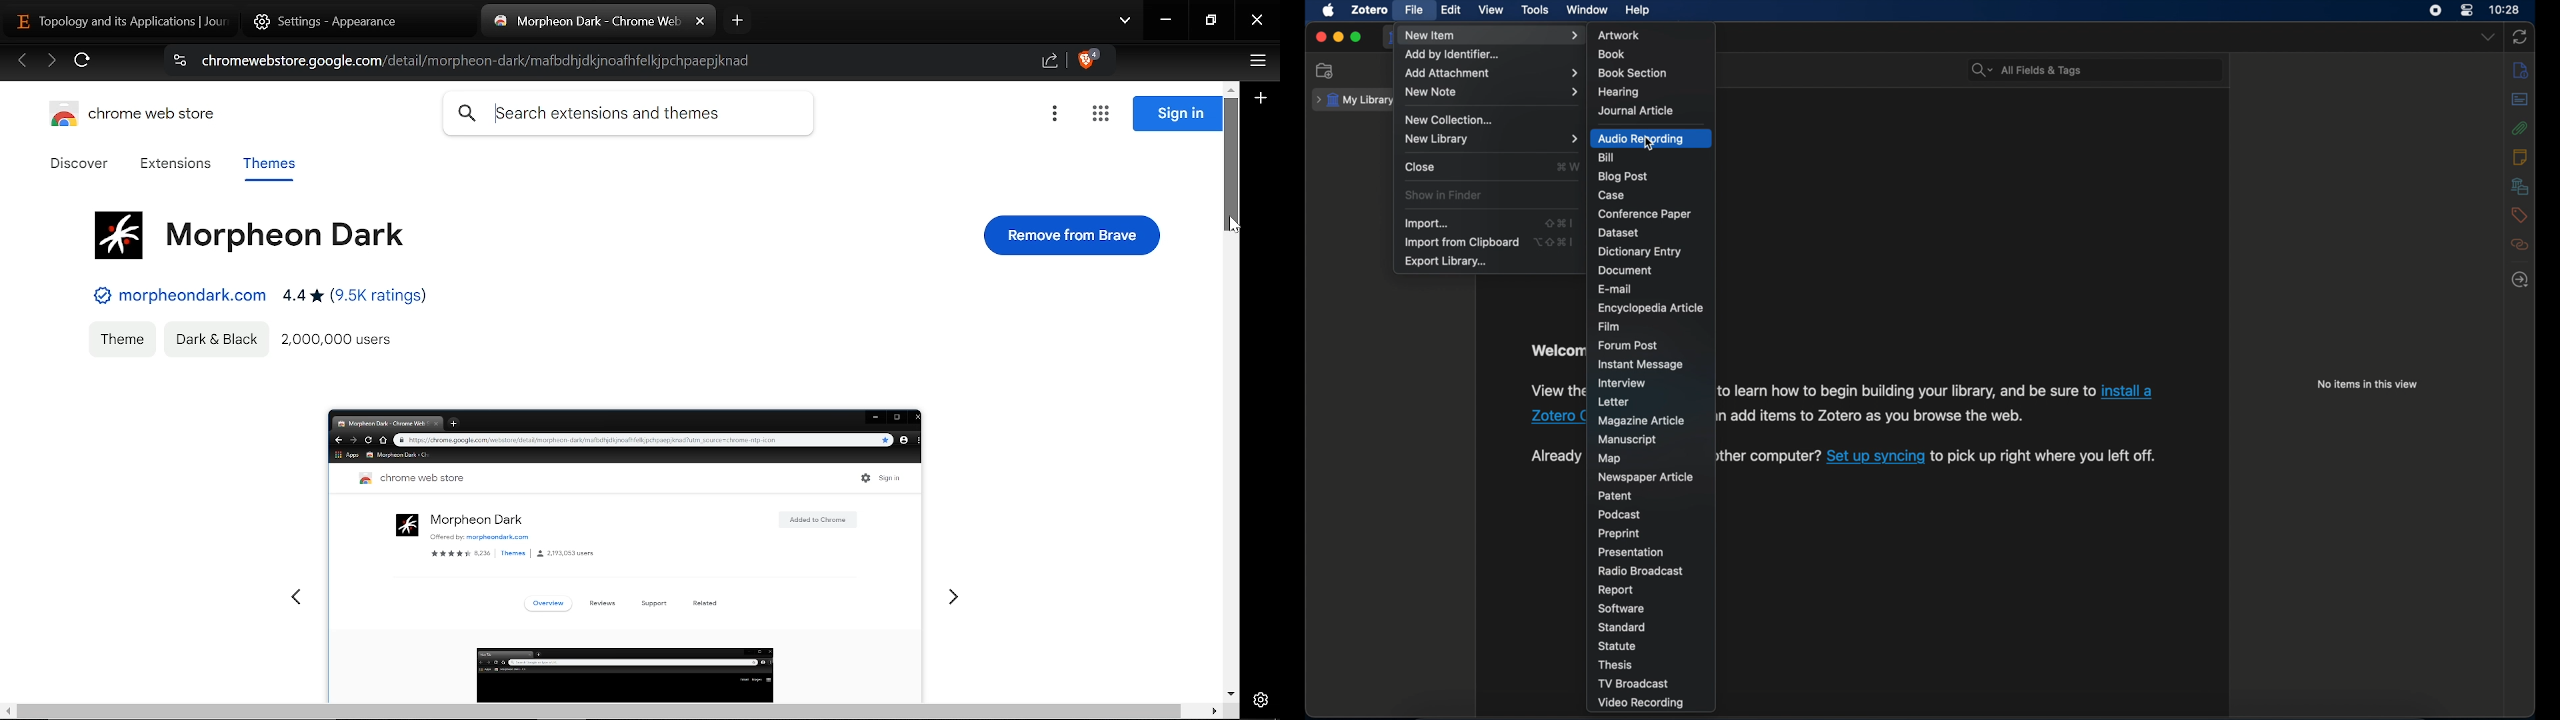 The height and width of the screenshot is (728, 2576). Describe the element at coordinates (1491, 92) in the screenshot. I see `new note` at that location.